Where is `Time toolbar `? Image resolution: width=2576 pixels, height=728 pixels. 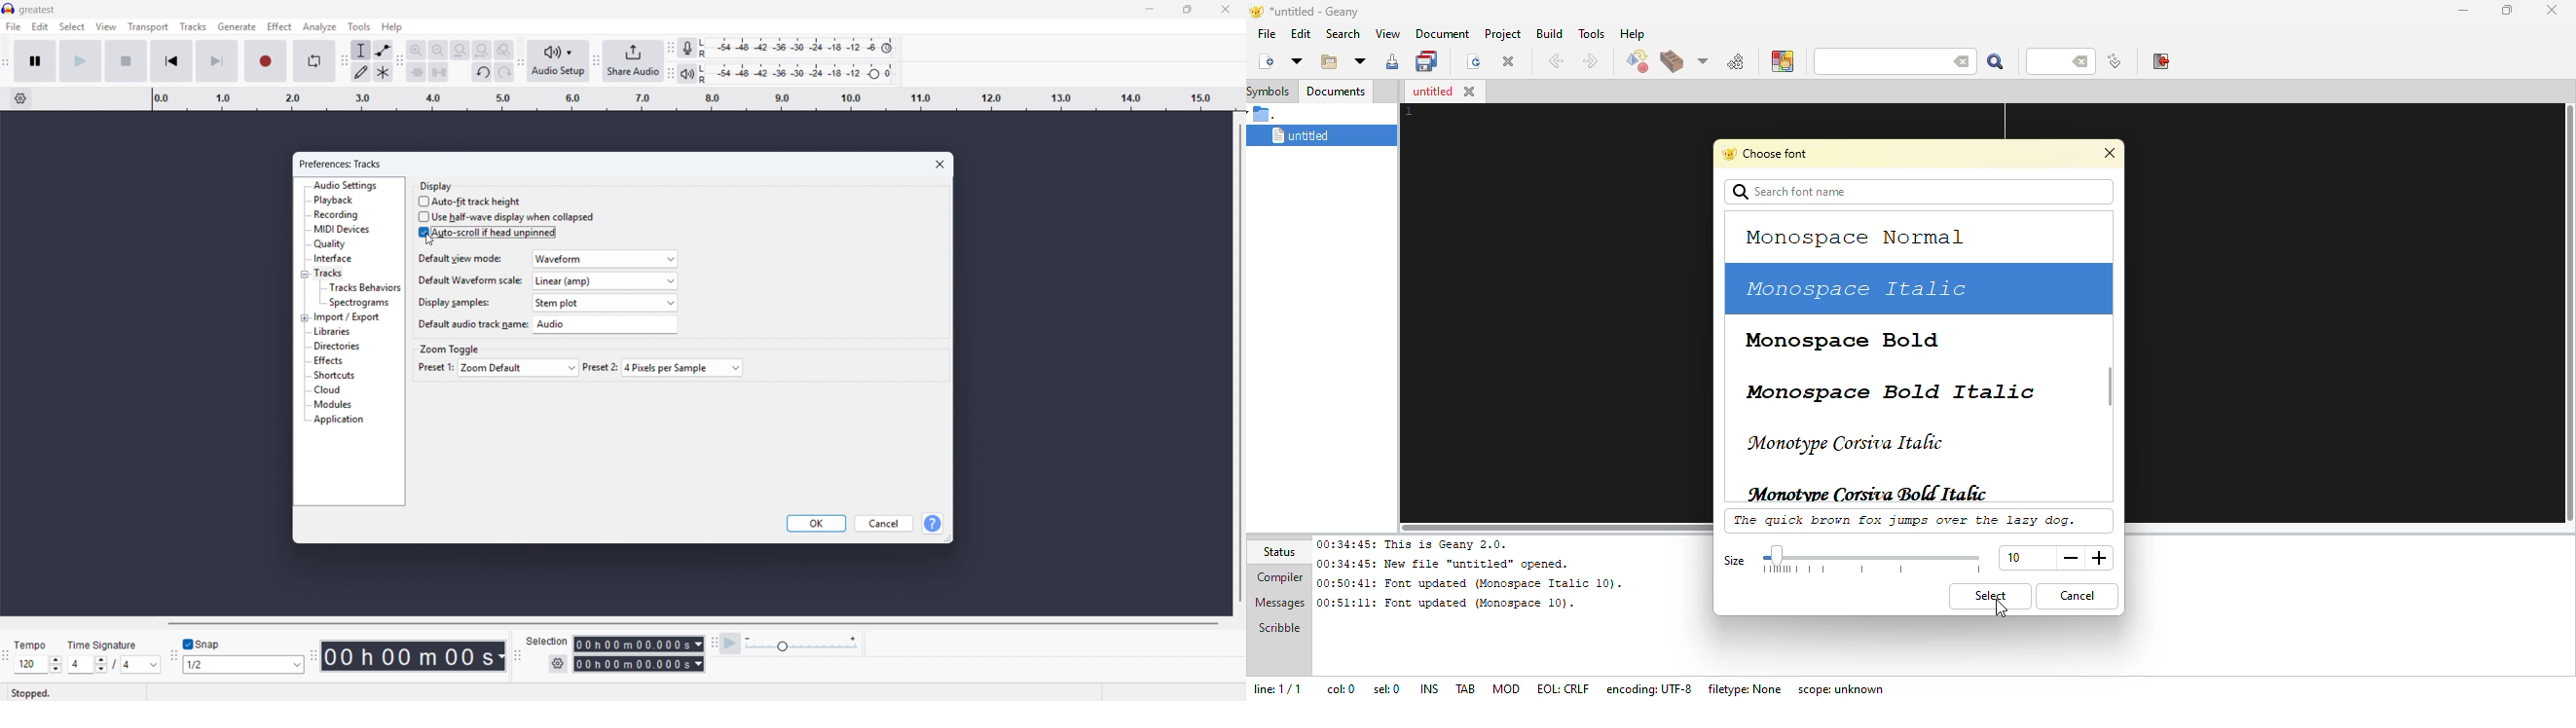 Time toolbar  is located at coordinates (315, 656).